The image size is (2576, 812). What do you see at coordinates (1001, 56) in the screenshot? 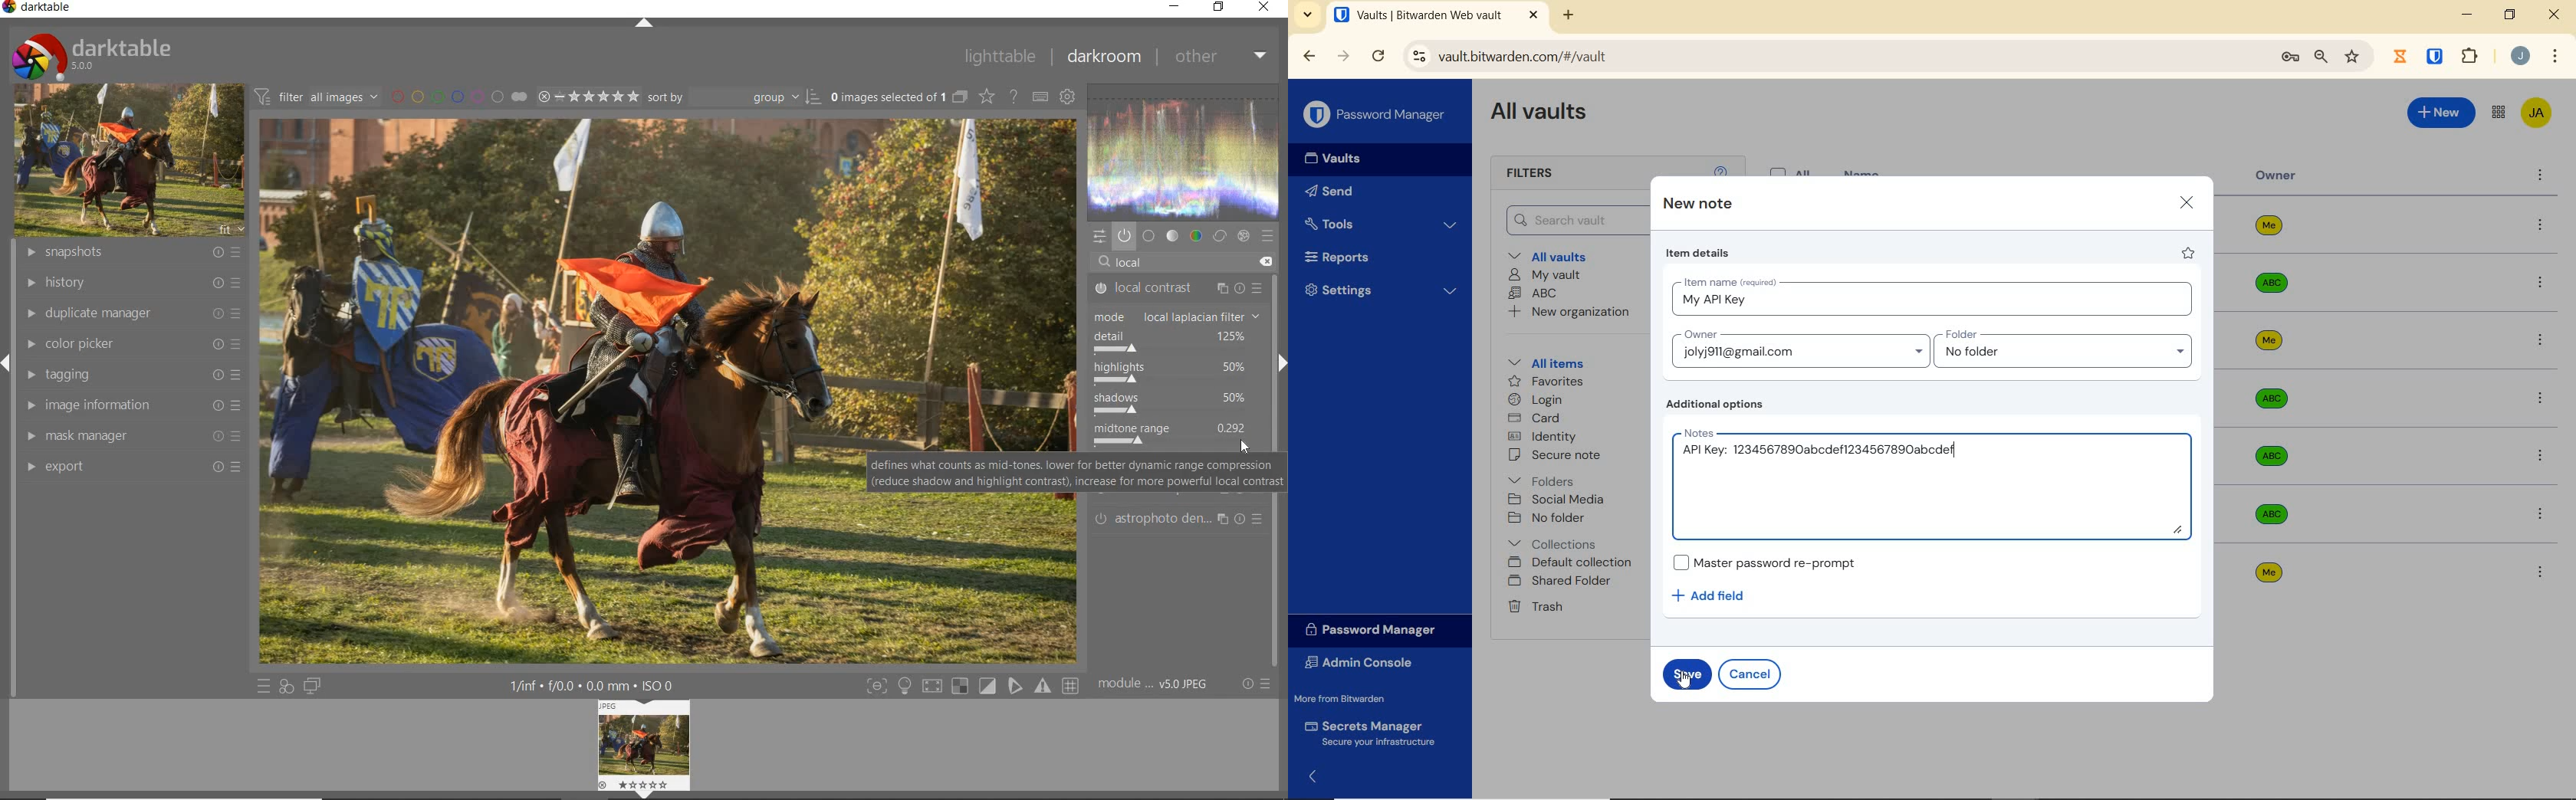
I see `lighttable` at bounding box center [1001, 56].